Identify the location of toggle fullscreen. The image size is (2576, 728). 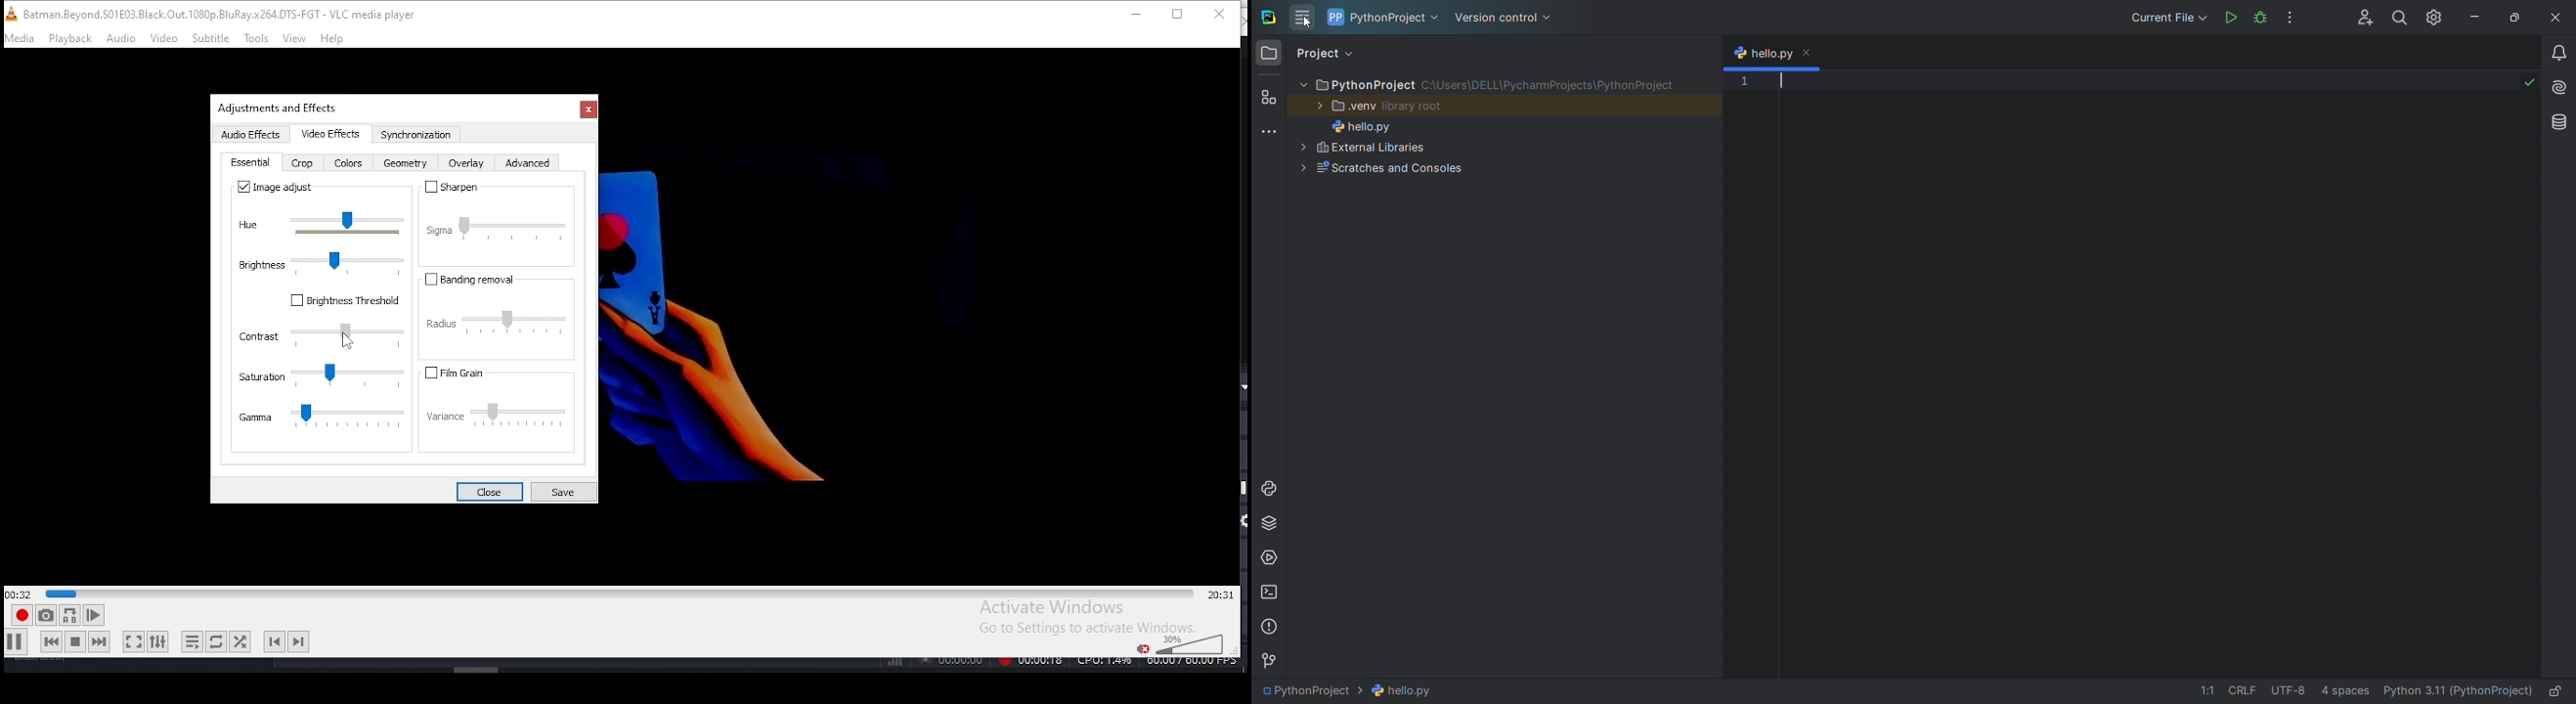
(134, 643).